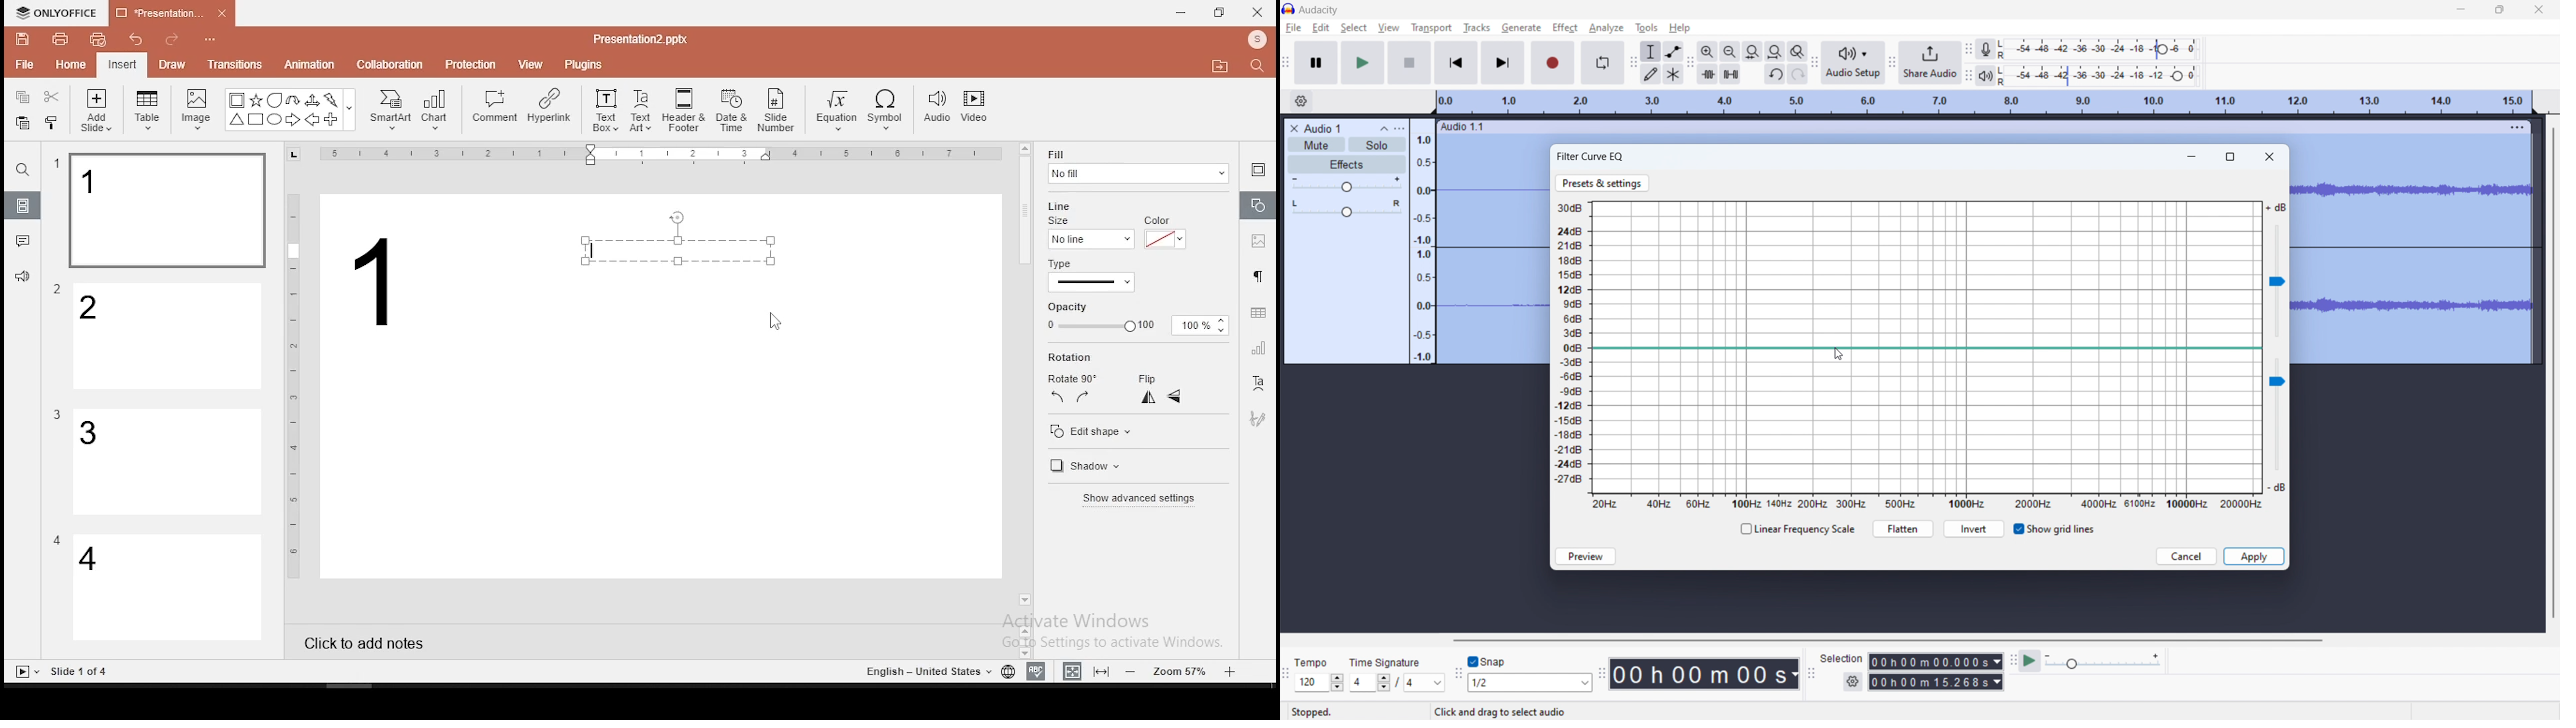  Describe the element at coordinates (52, 122) in the screenshot. I see `clone formatting` at that location.